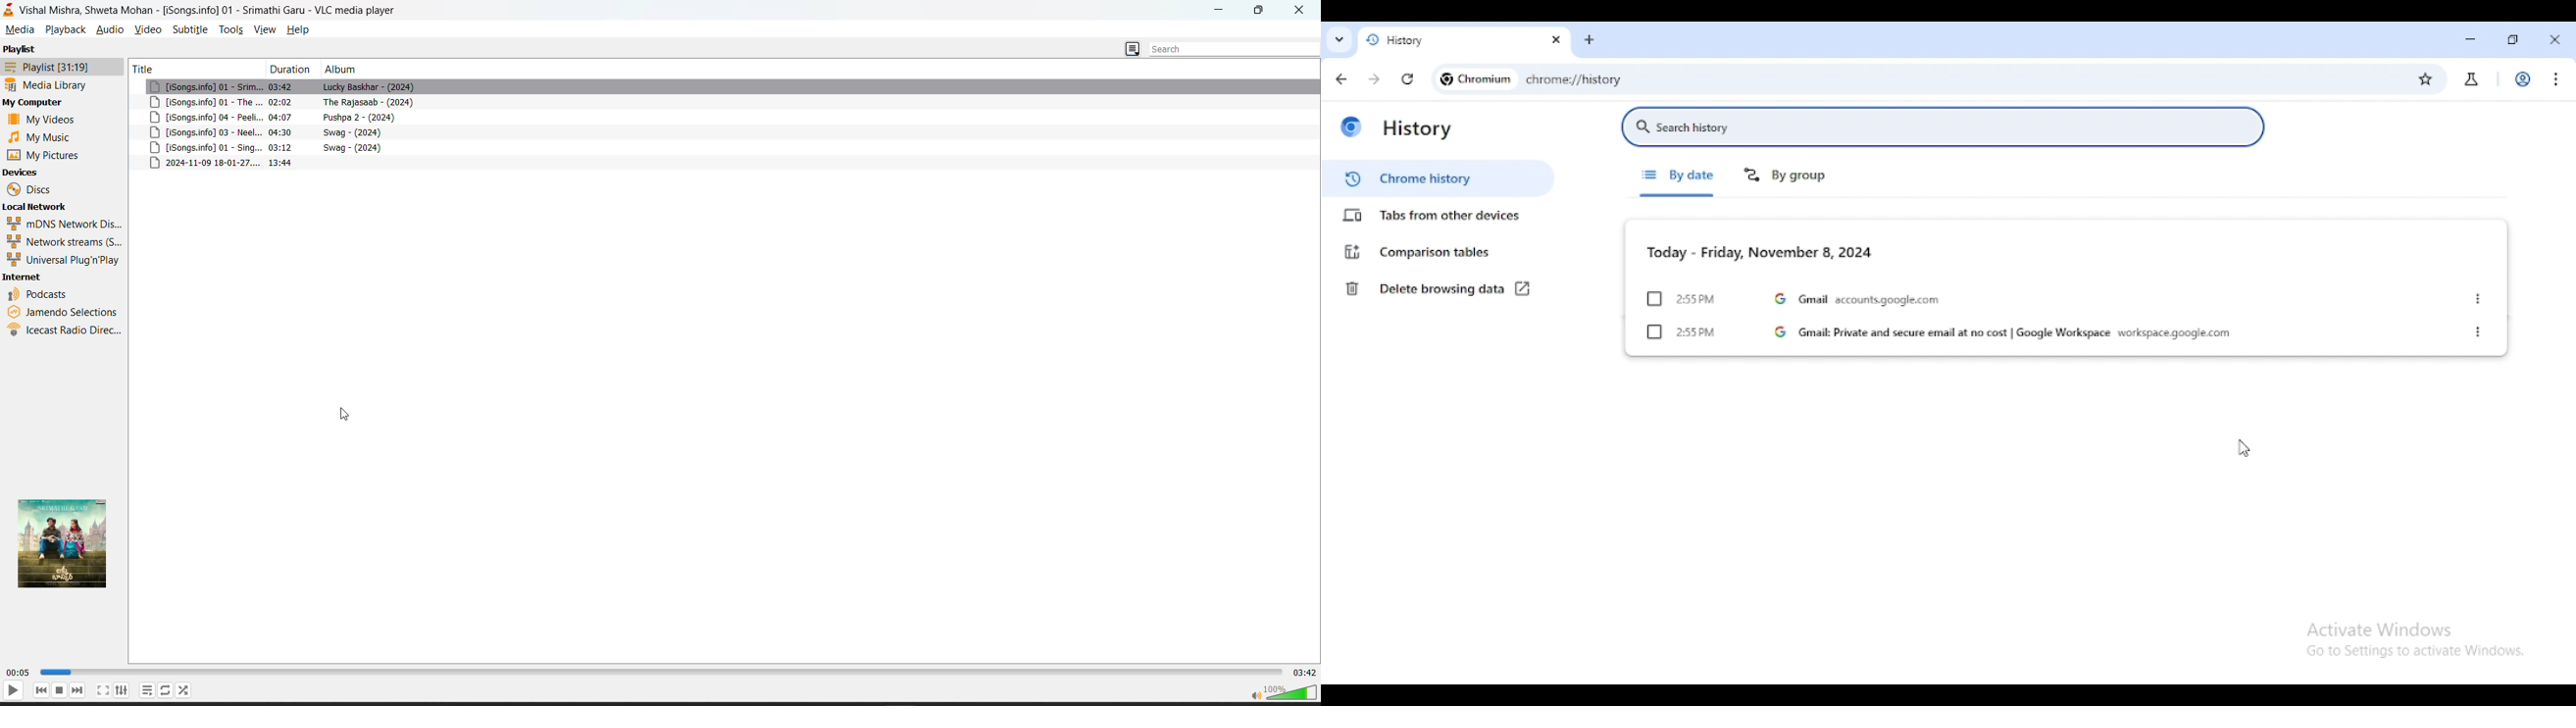 The height and width of the screenshot is (728, 2576). What do you see at coordinates (2471, 79) in the screenshot?
I see `search labs` at bounding box center [2471, 79].